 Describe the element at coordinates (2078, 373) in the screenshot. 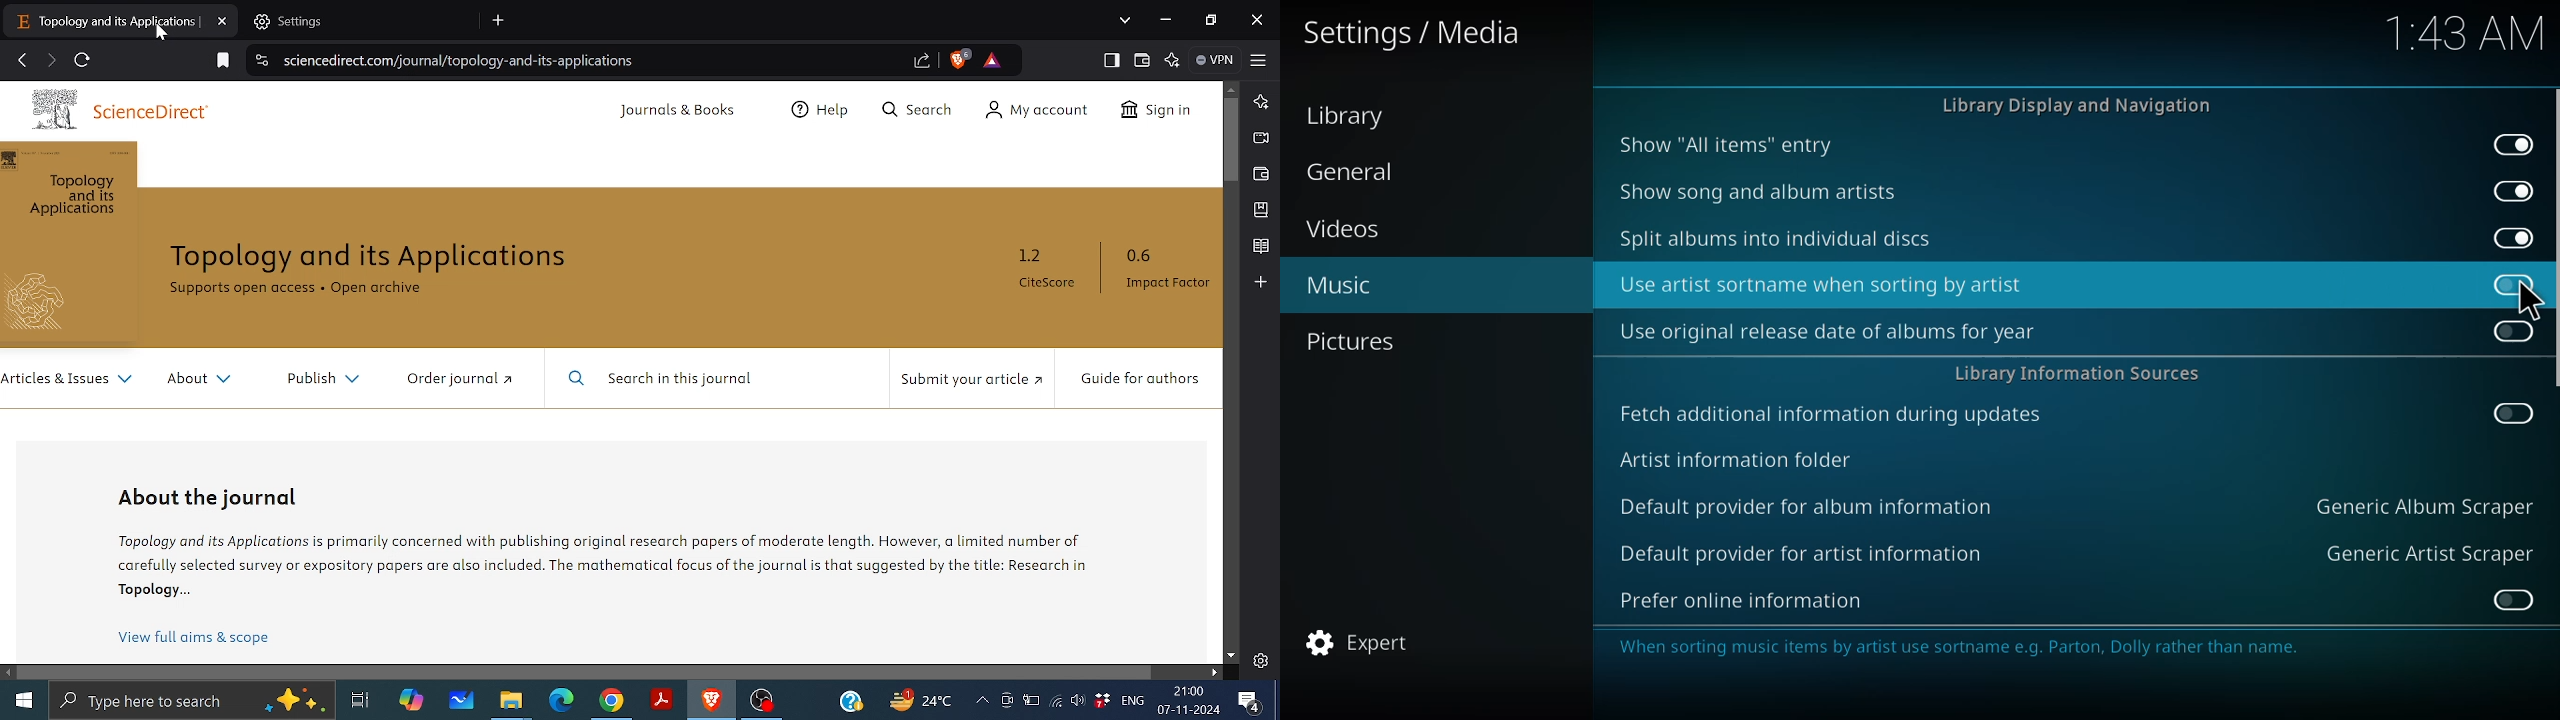

I see `library info` at that location.